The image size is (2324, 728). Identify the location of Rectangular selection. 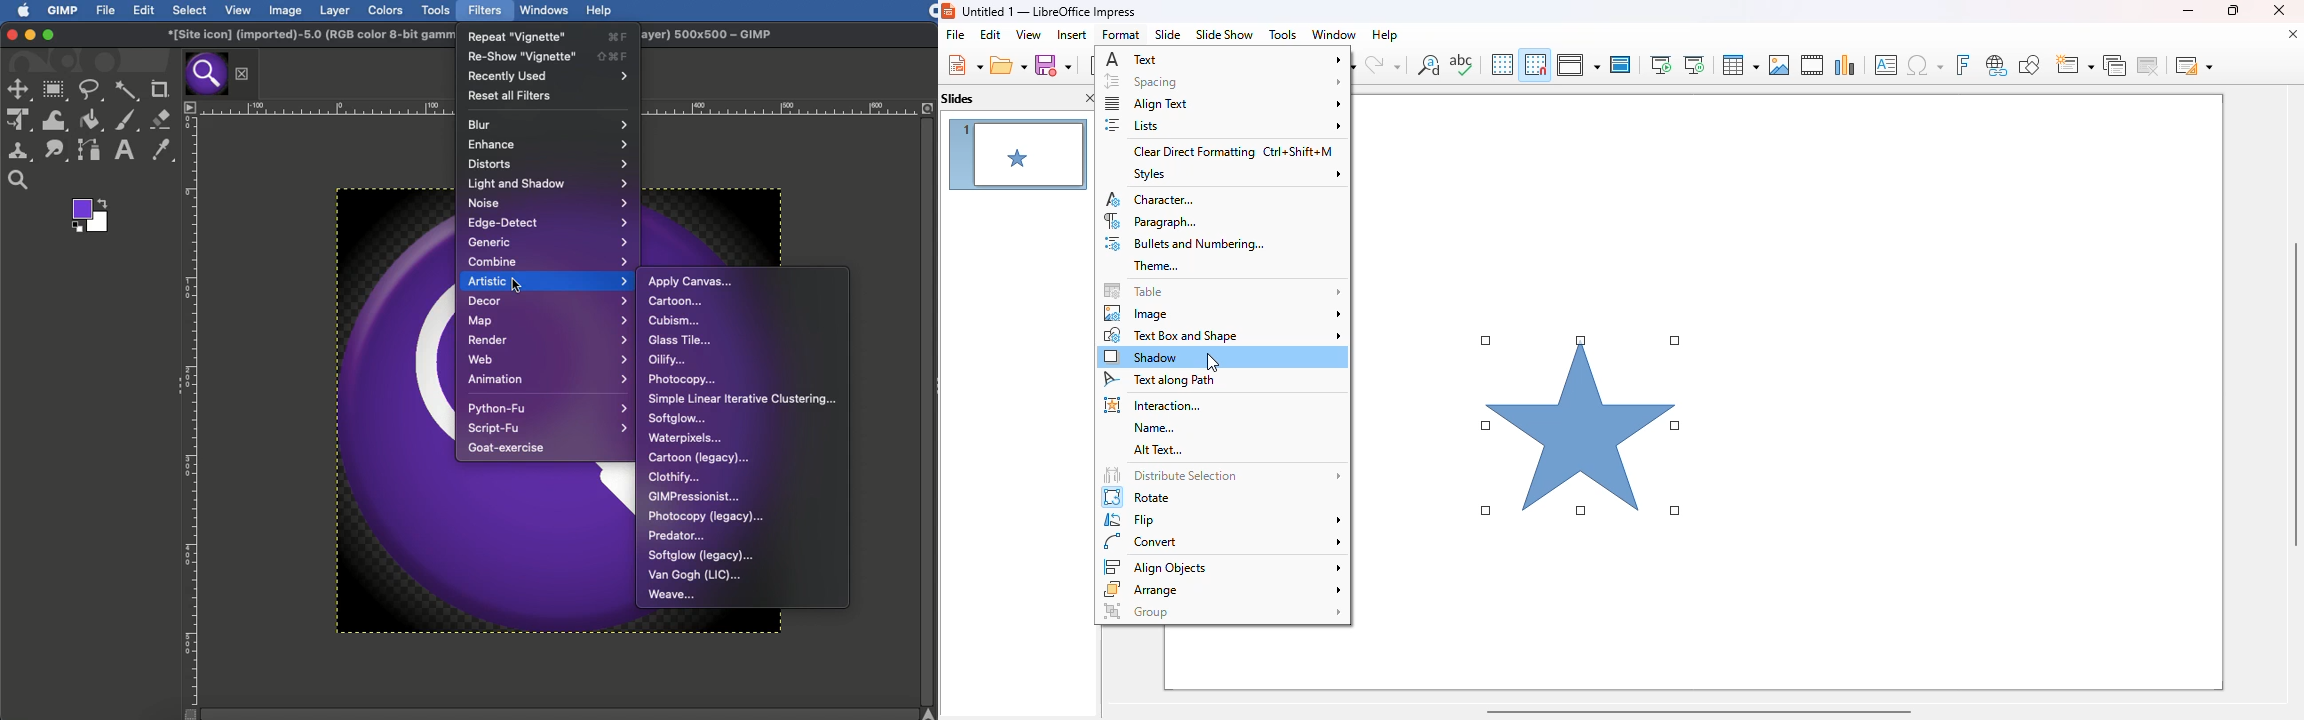
(55, 91).